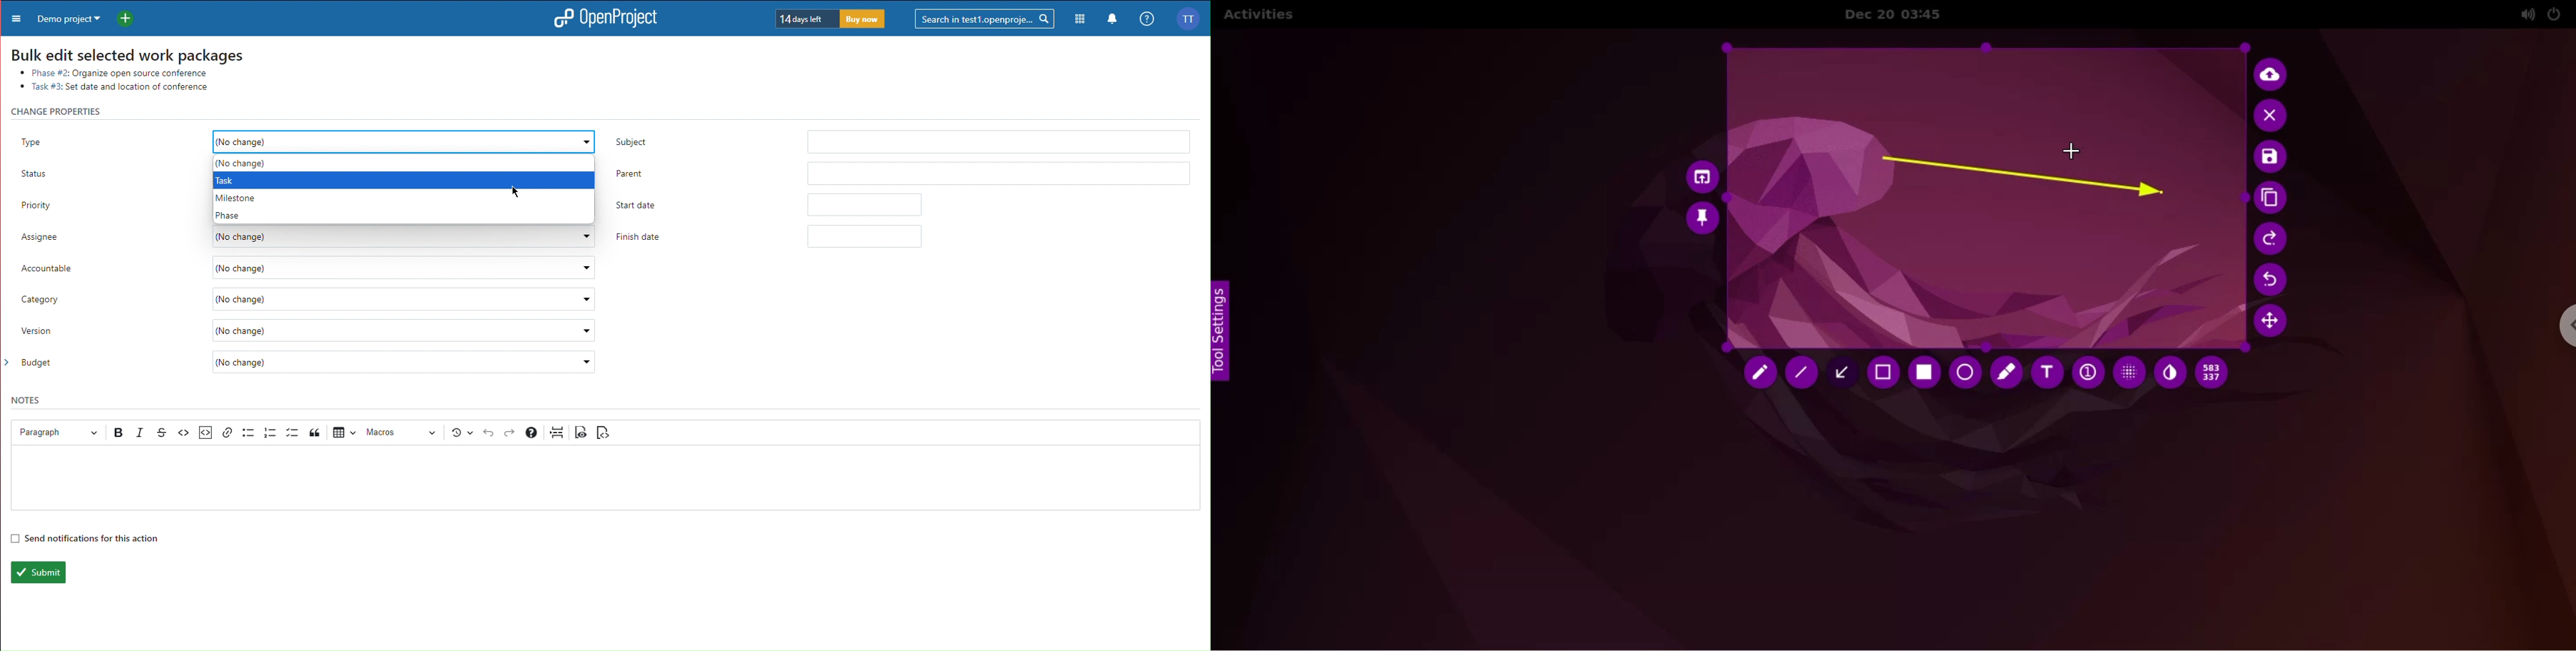  What do you see at coordinates (66, 17) in the screenshot?
I see `Demo project` at bounding box center [66, 17].